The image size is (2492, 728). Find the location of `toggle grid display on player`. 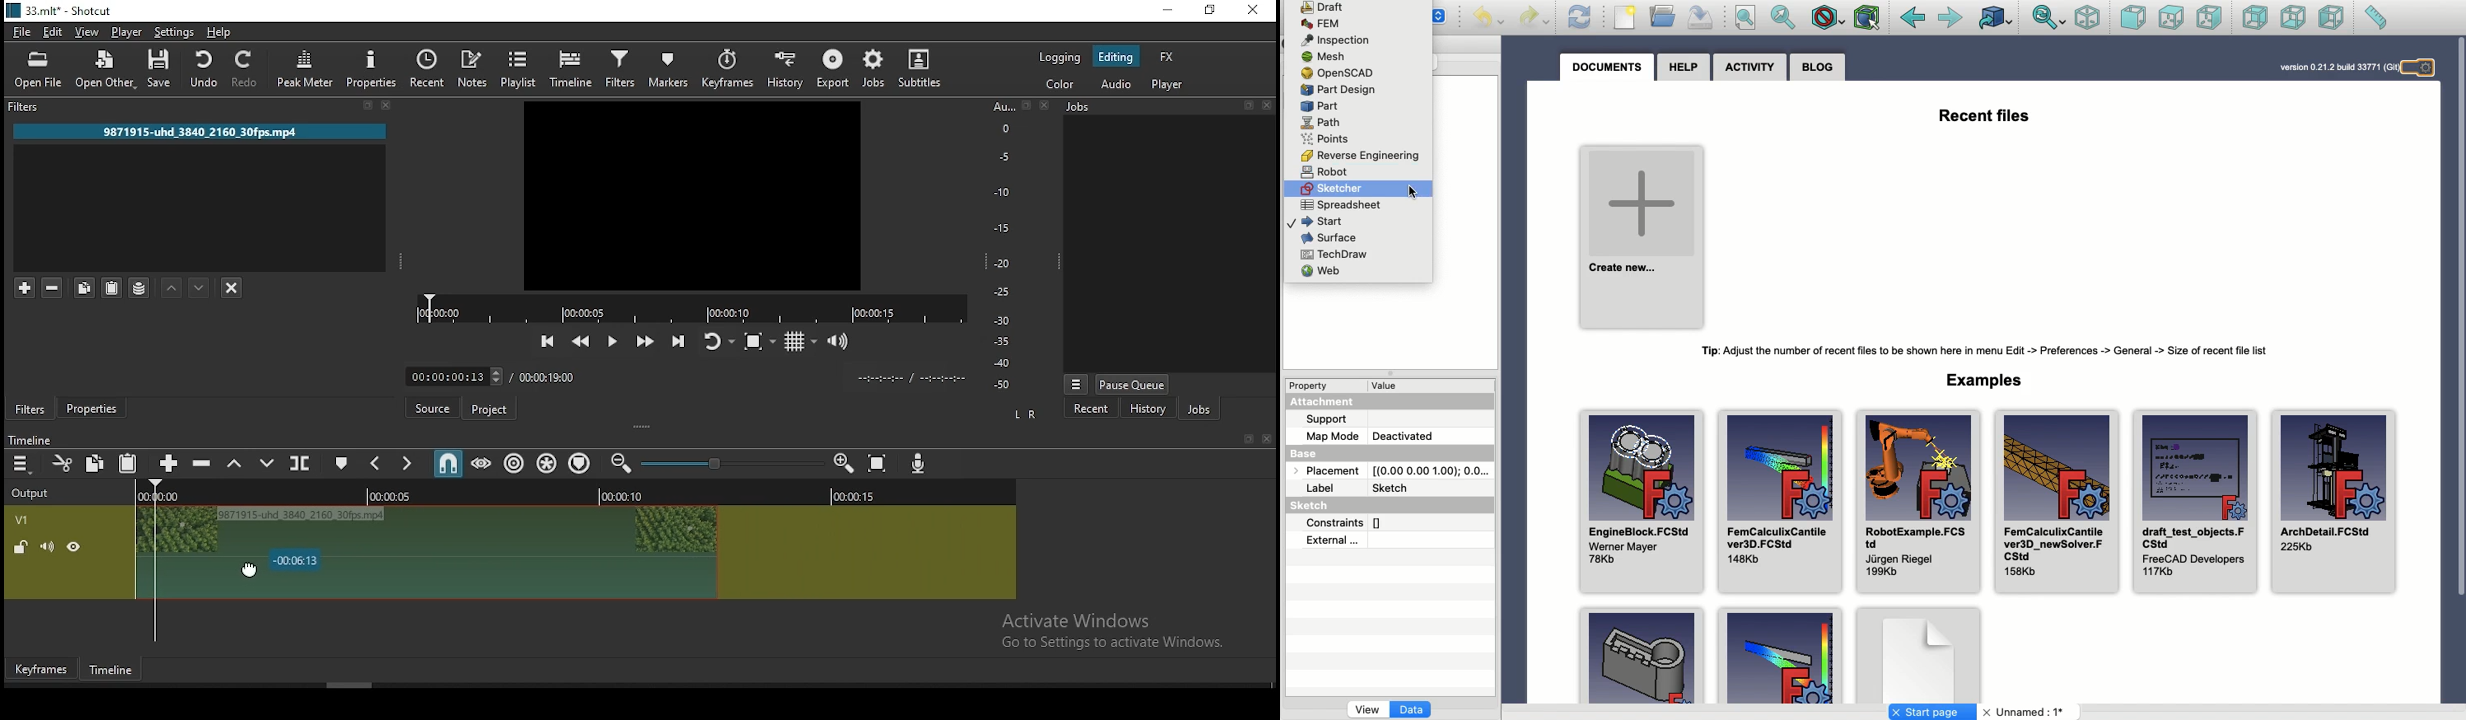

toggle grid display on player is located at coordinates (805, 342).